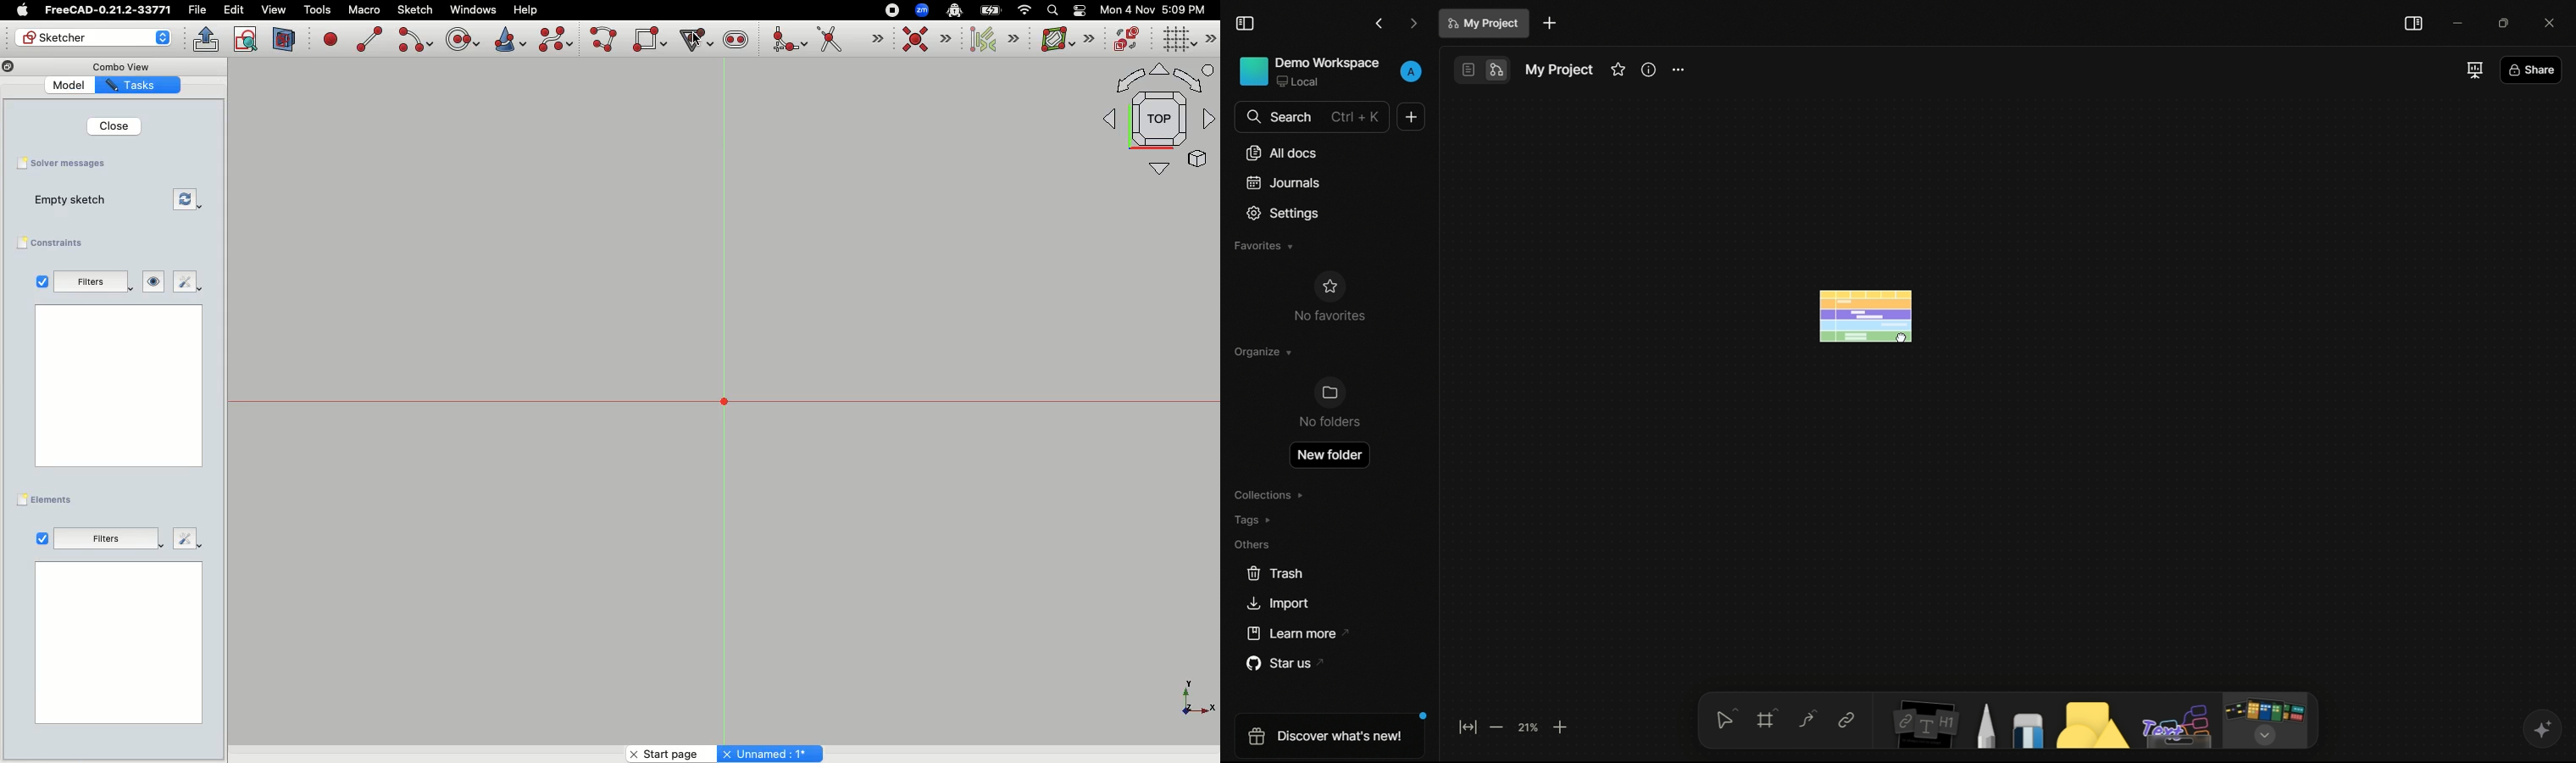  I want to click on Blank page, so click(121, 643).